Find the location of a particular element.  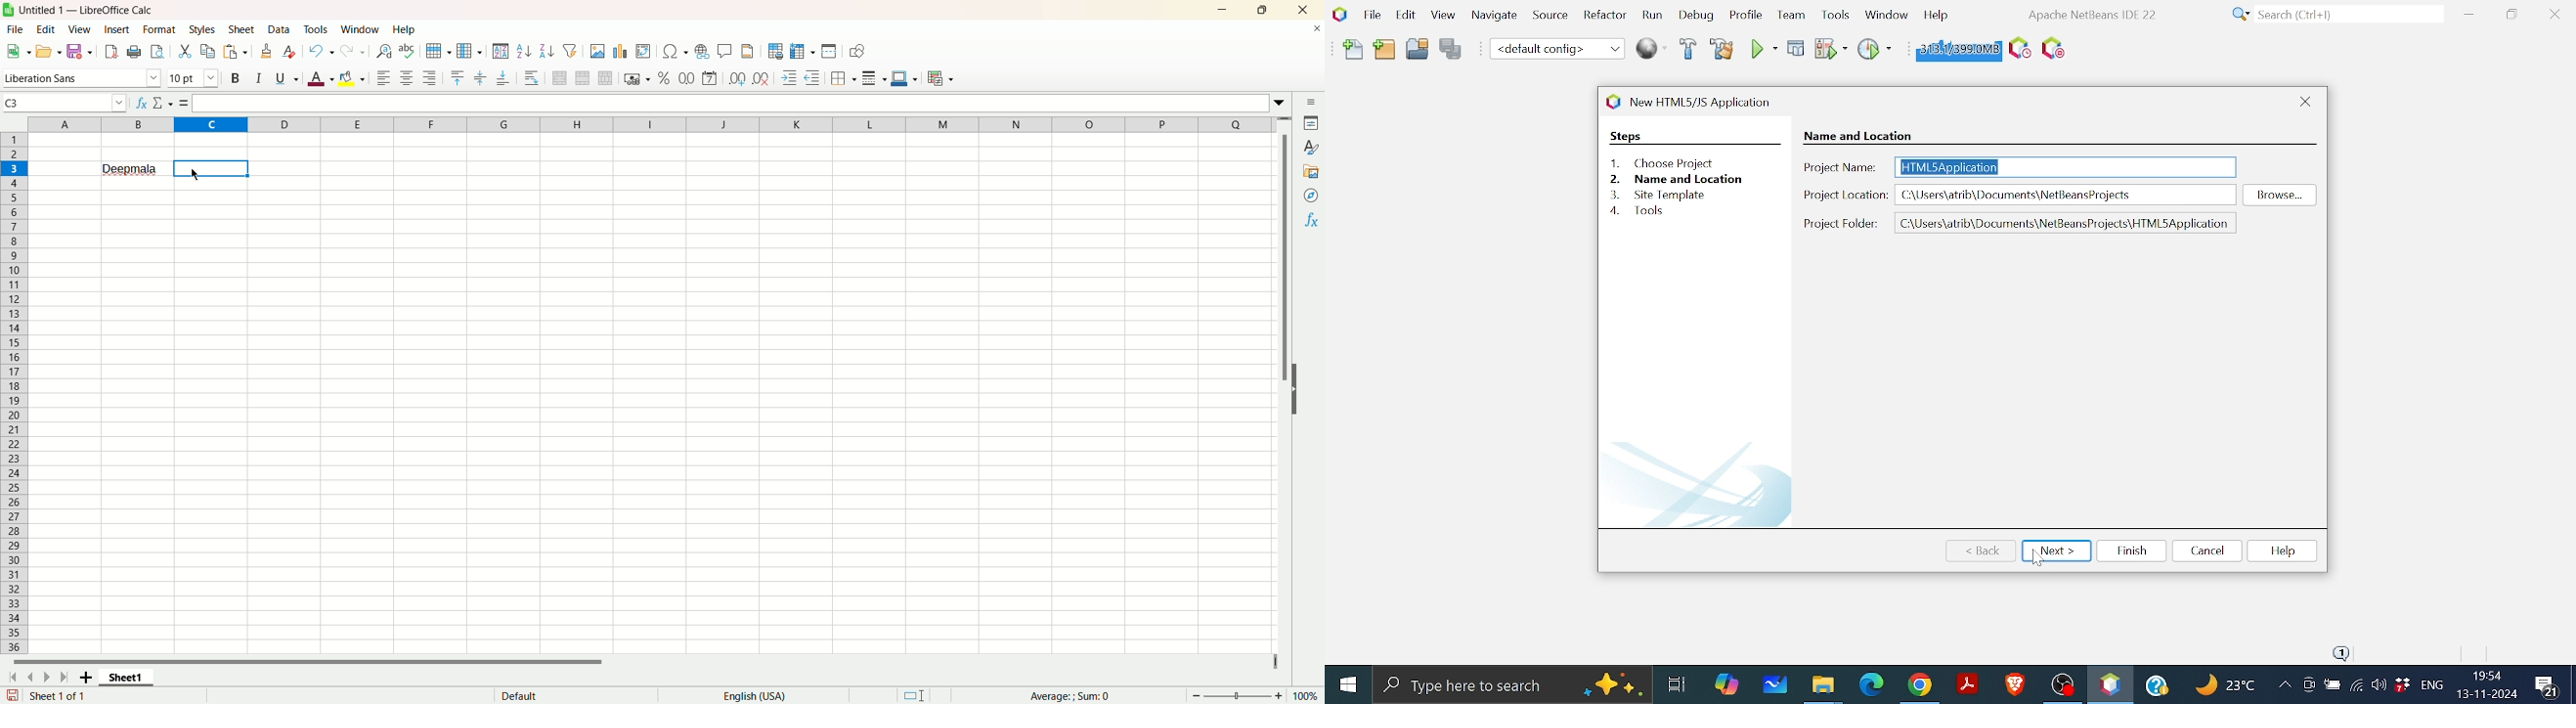

File is located at coordinates (1370, 15).